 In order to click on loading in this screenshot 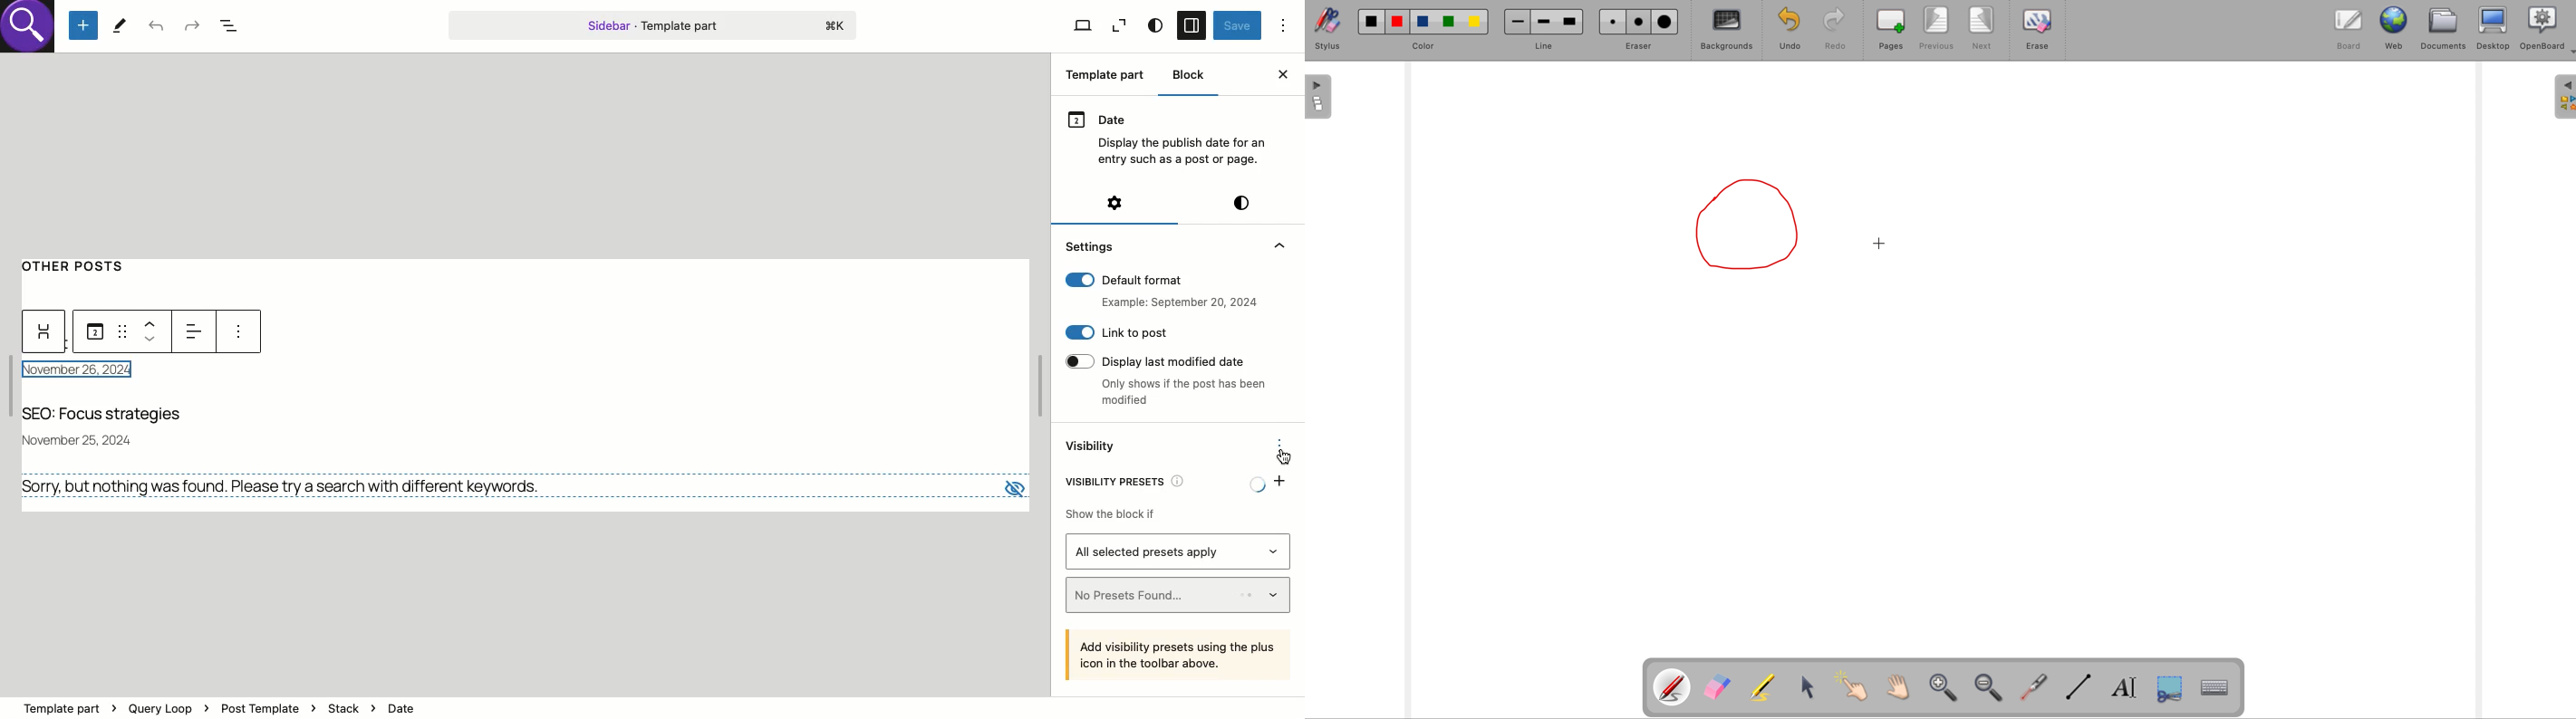, I will do `click(1252, 480)`.